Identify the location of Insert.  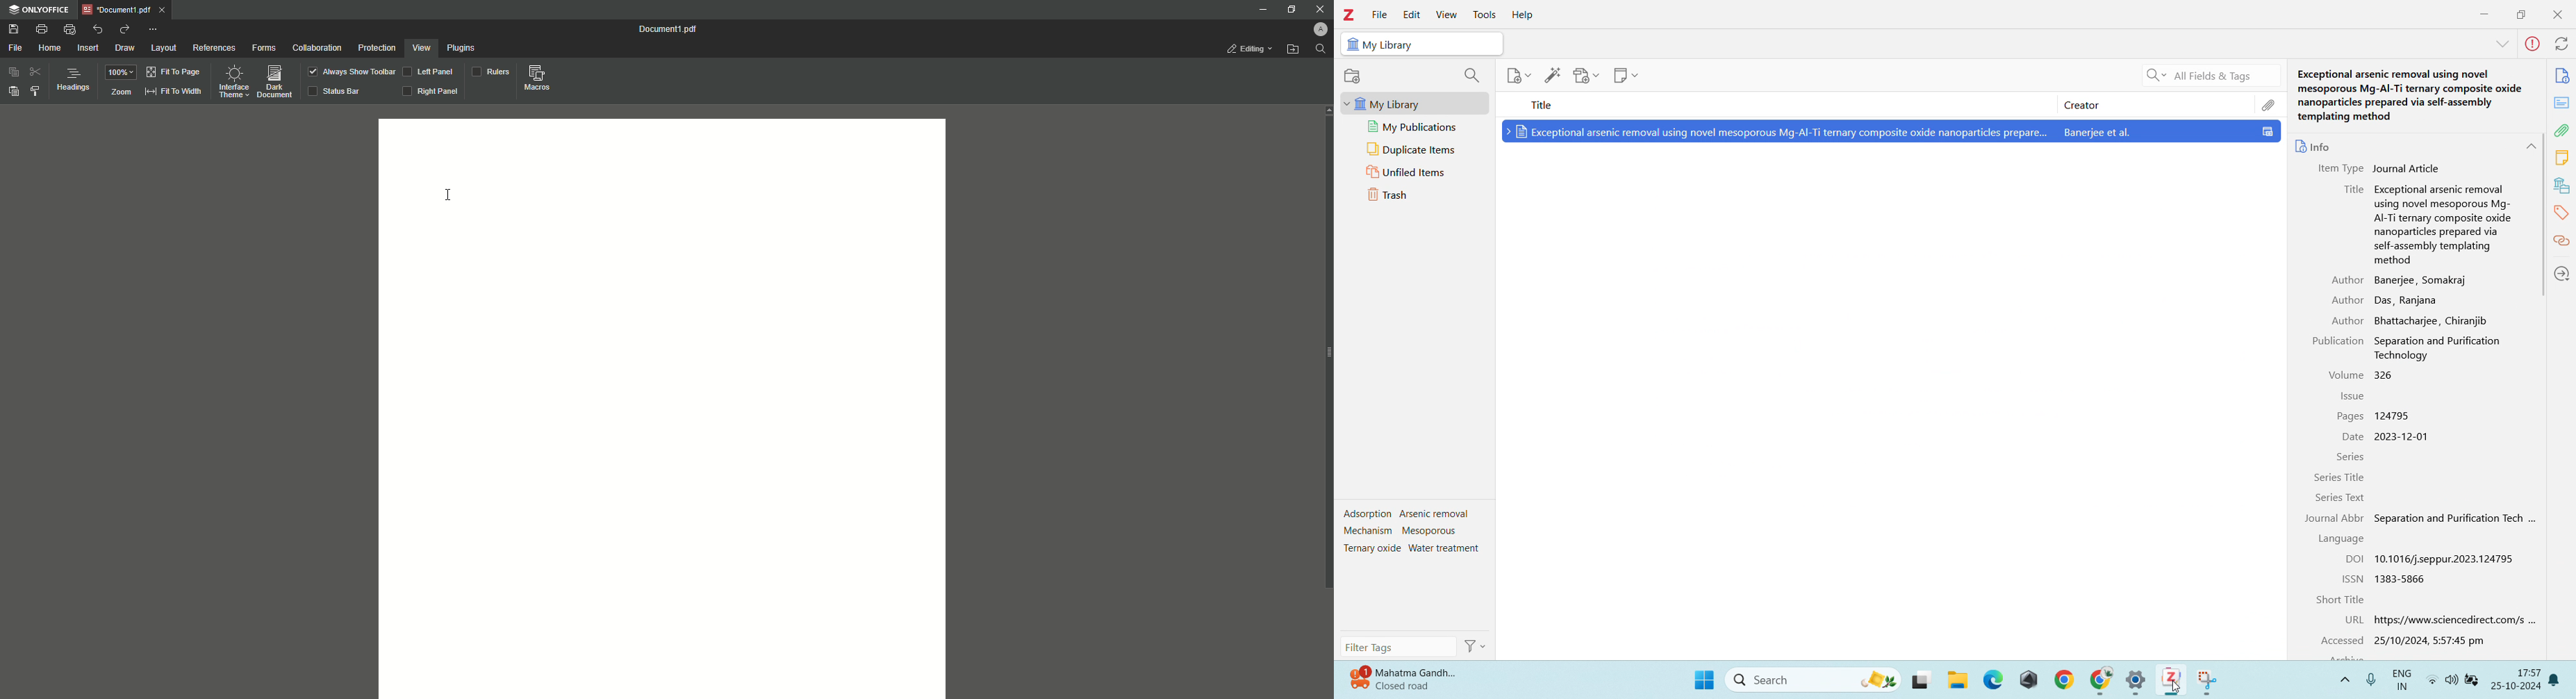
(88, 48).